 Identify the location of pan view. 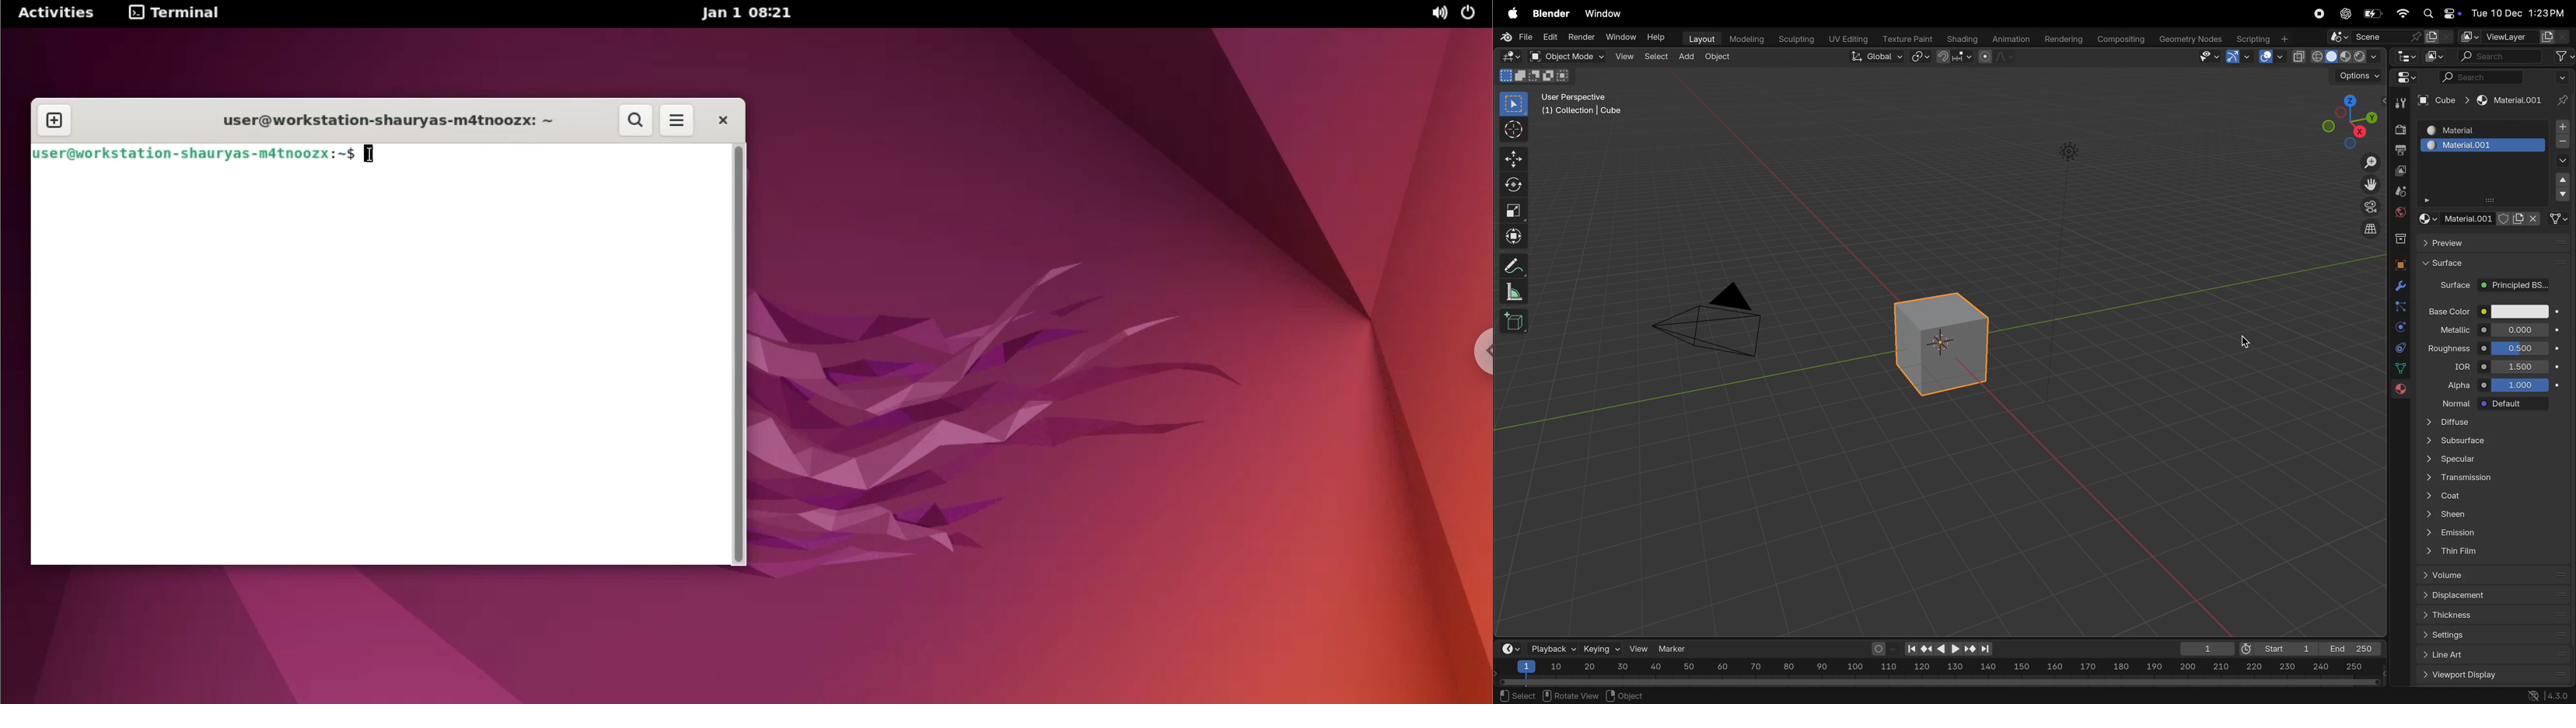
(1613, 694).